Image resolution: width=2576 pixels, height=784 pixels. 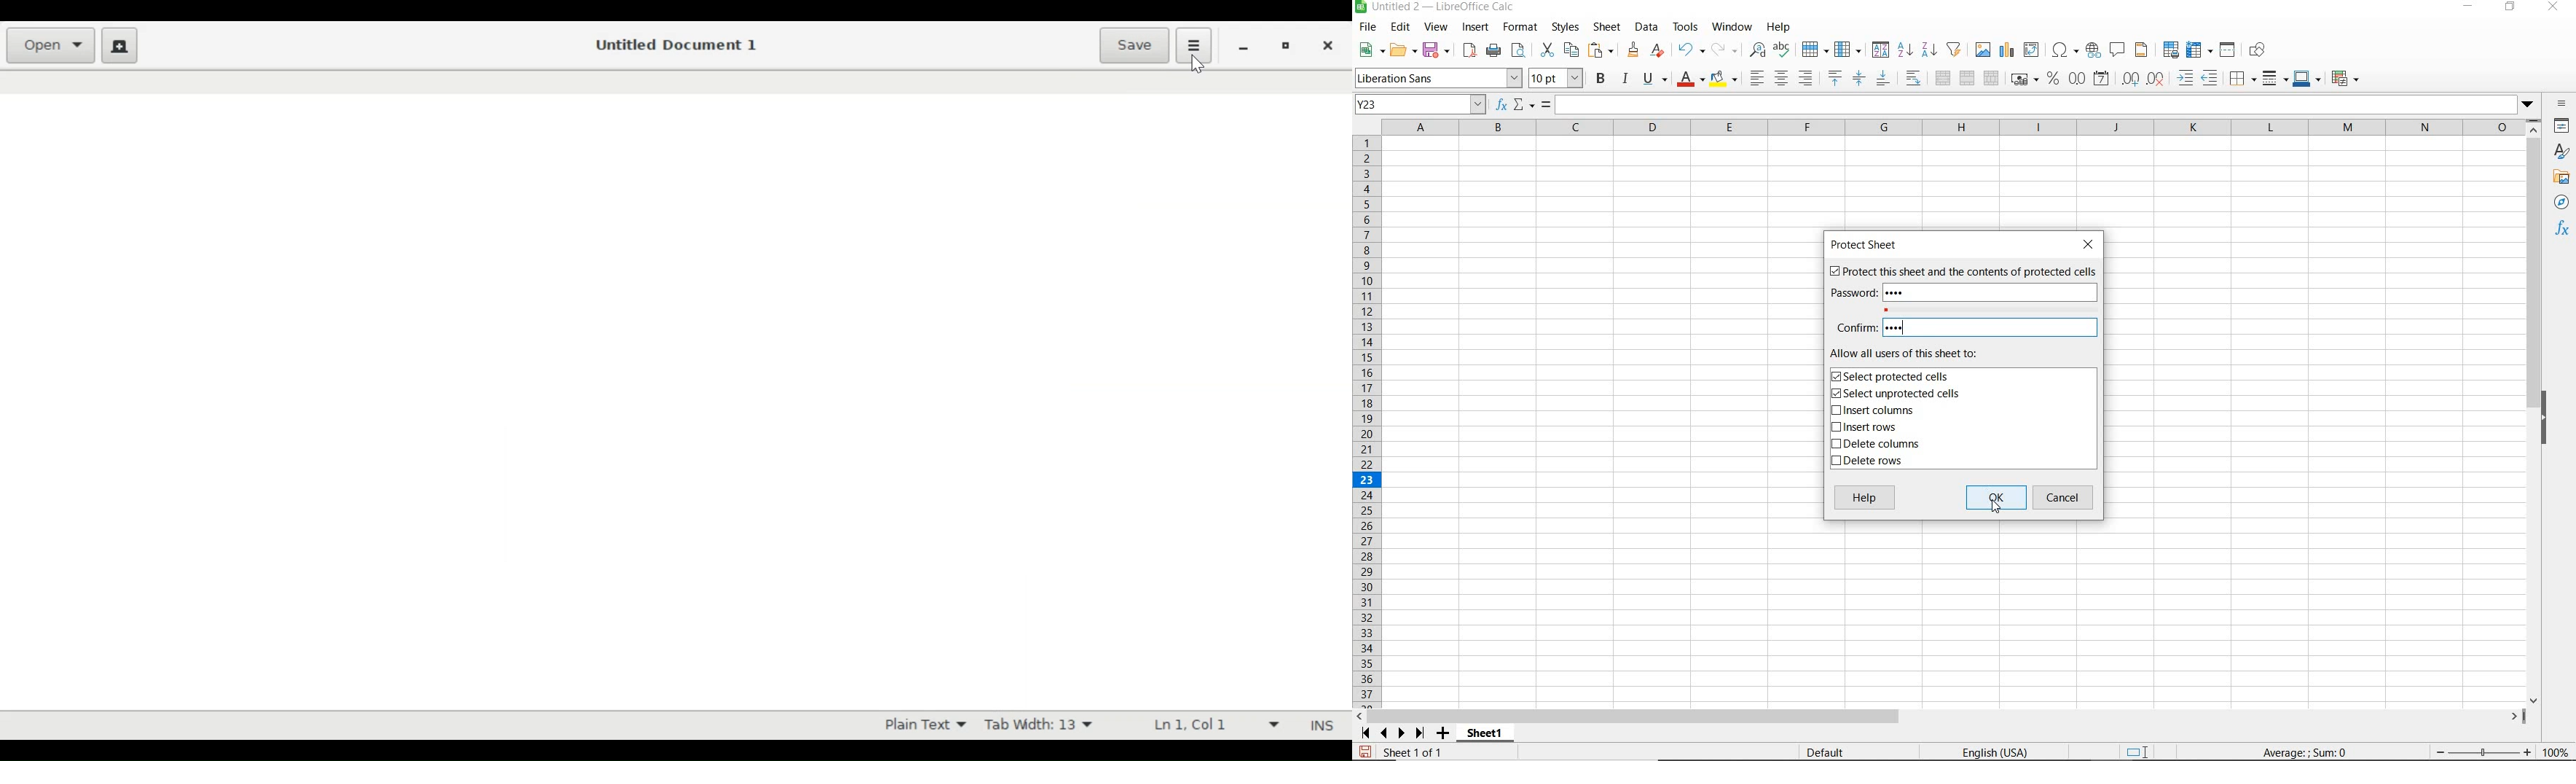 I want to click on HELP, so click(x=1865, y=499).